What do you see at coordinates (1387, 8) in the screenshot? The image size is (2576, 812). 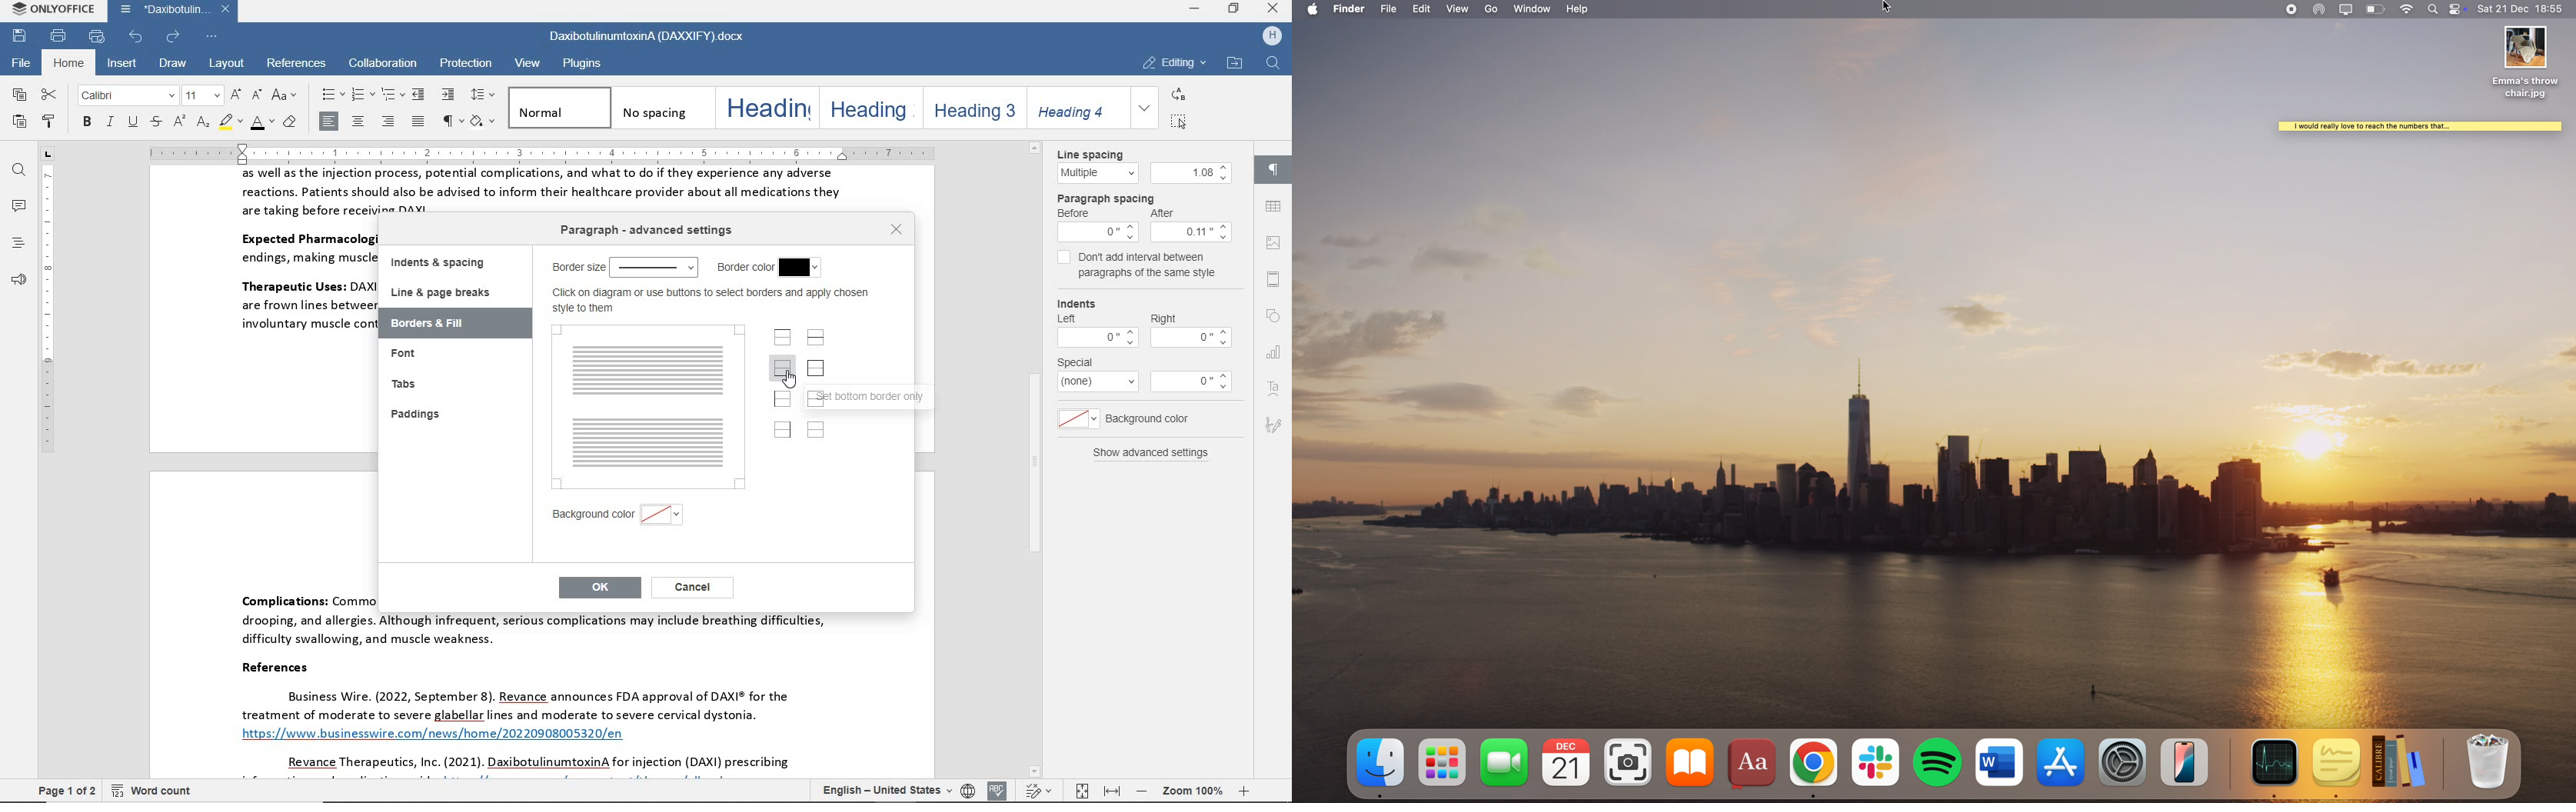 I see `file` at bounding box center [1387, 8].